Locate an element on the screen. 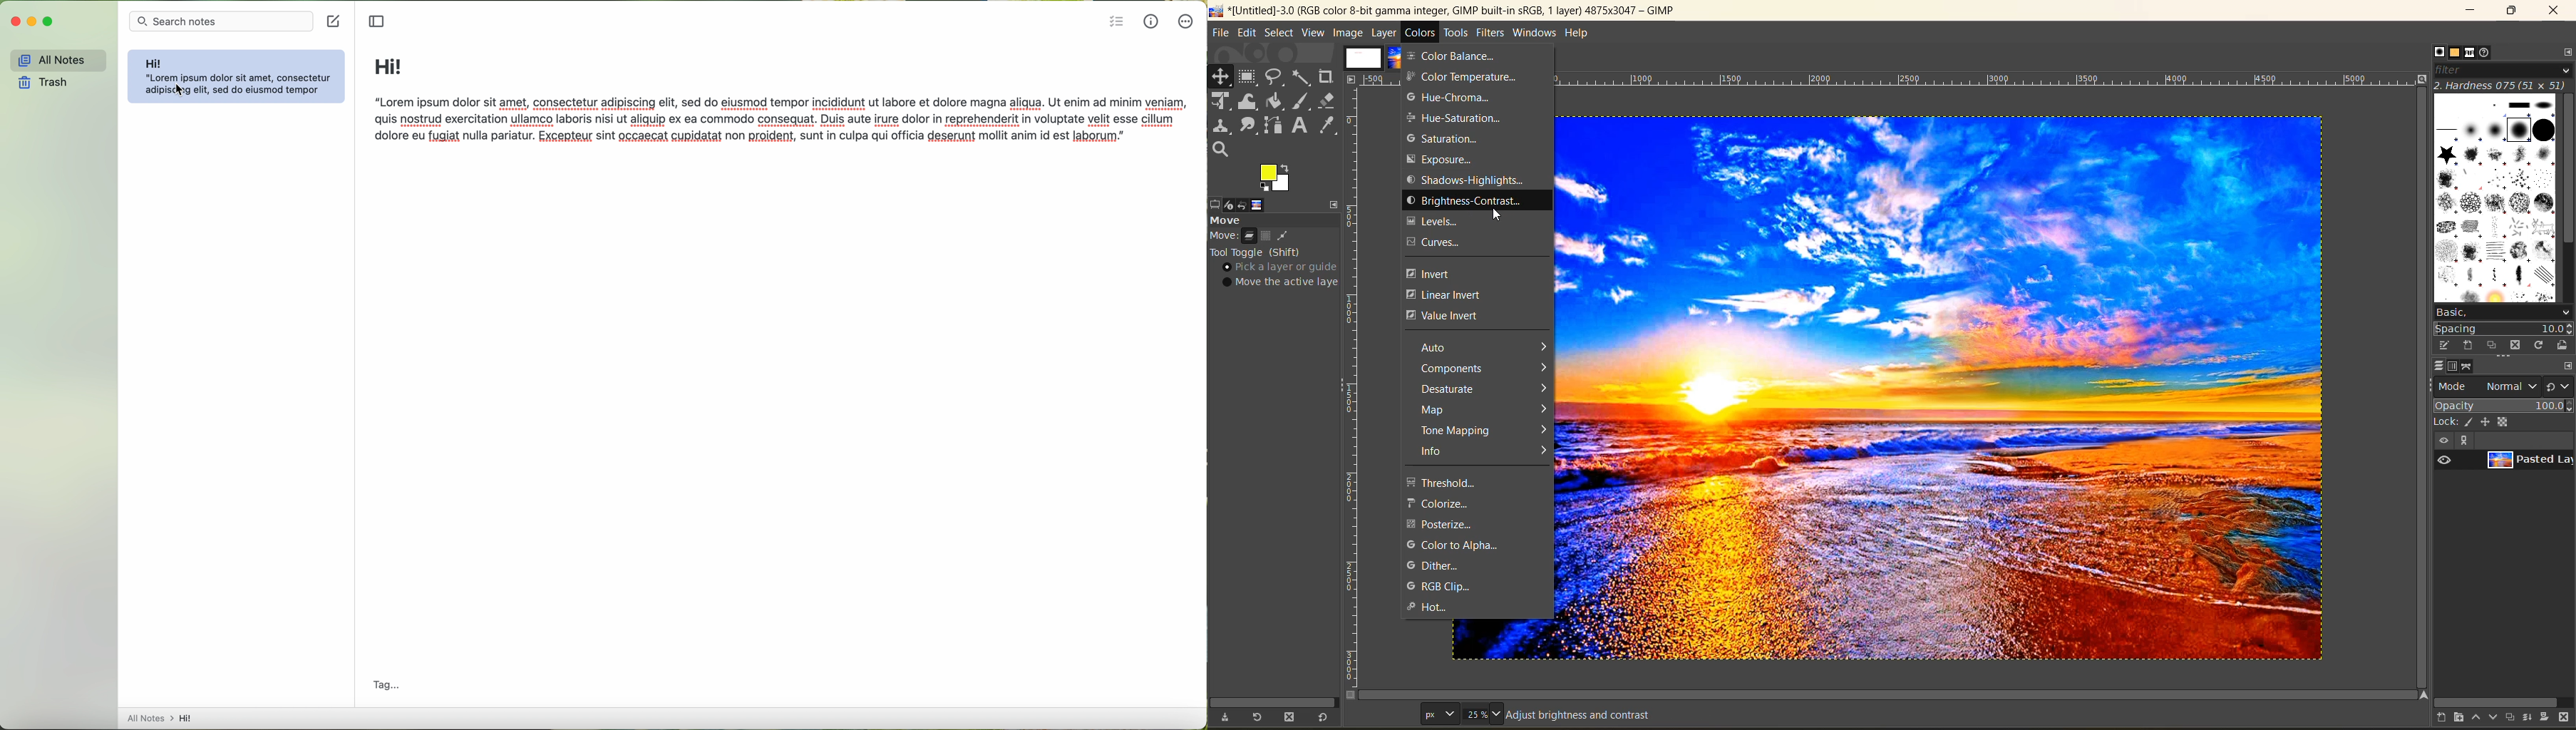  image is located at coordinates (1943, 384).